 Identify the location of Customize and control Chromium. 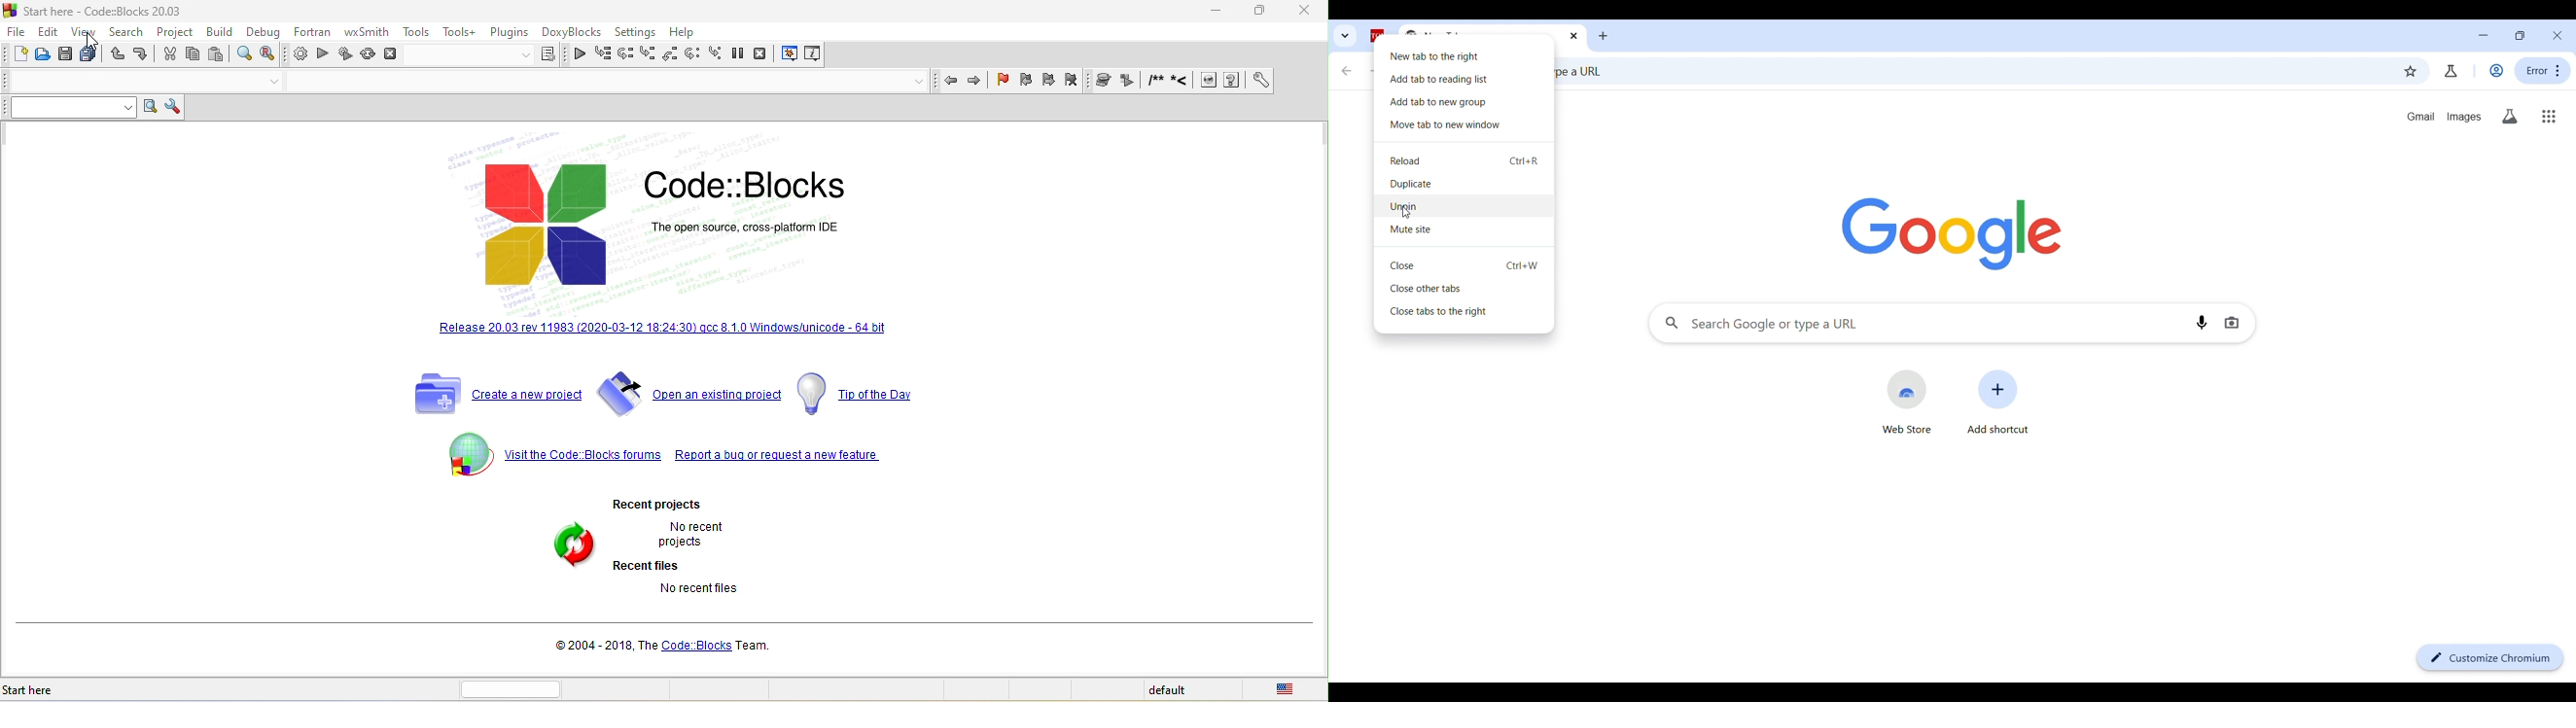
(2543, 70).